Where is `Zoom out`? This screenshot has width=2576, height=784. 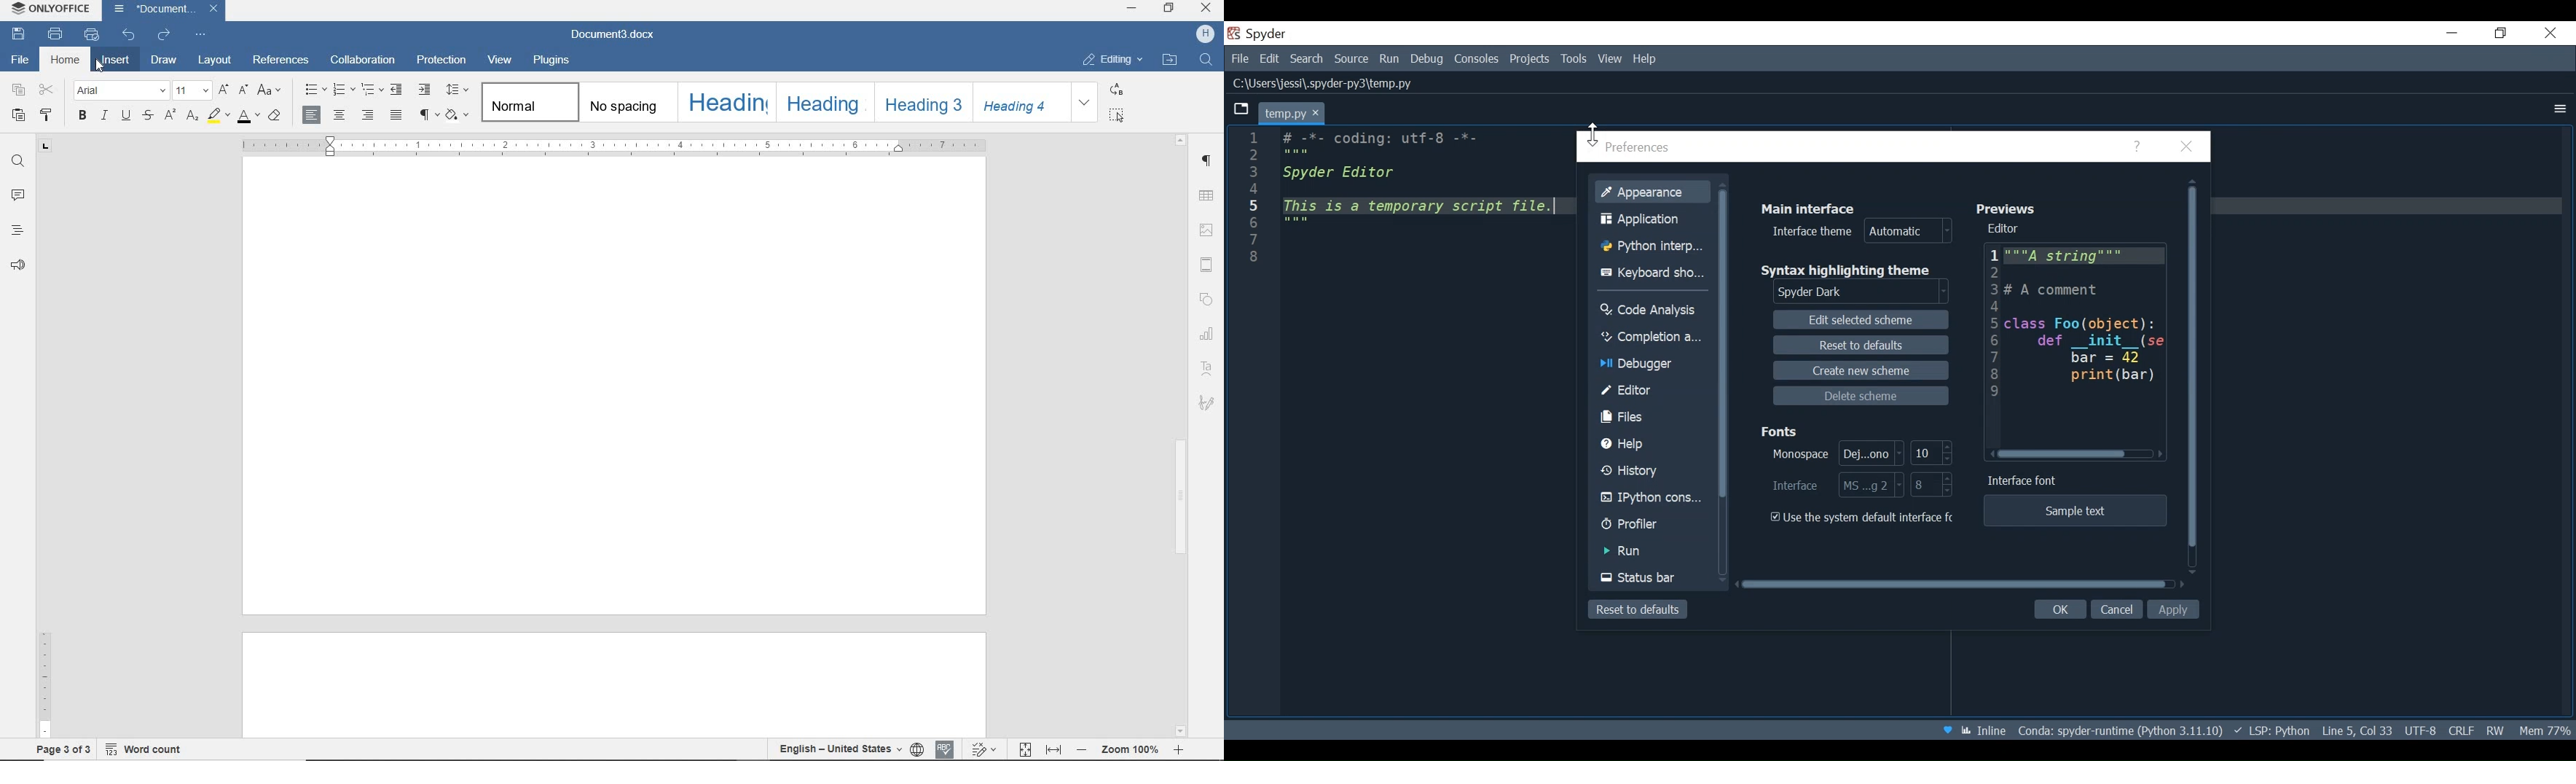 Zoom out is located at coordinates (1080, 749).